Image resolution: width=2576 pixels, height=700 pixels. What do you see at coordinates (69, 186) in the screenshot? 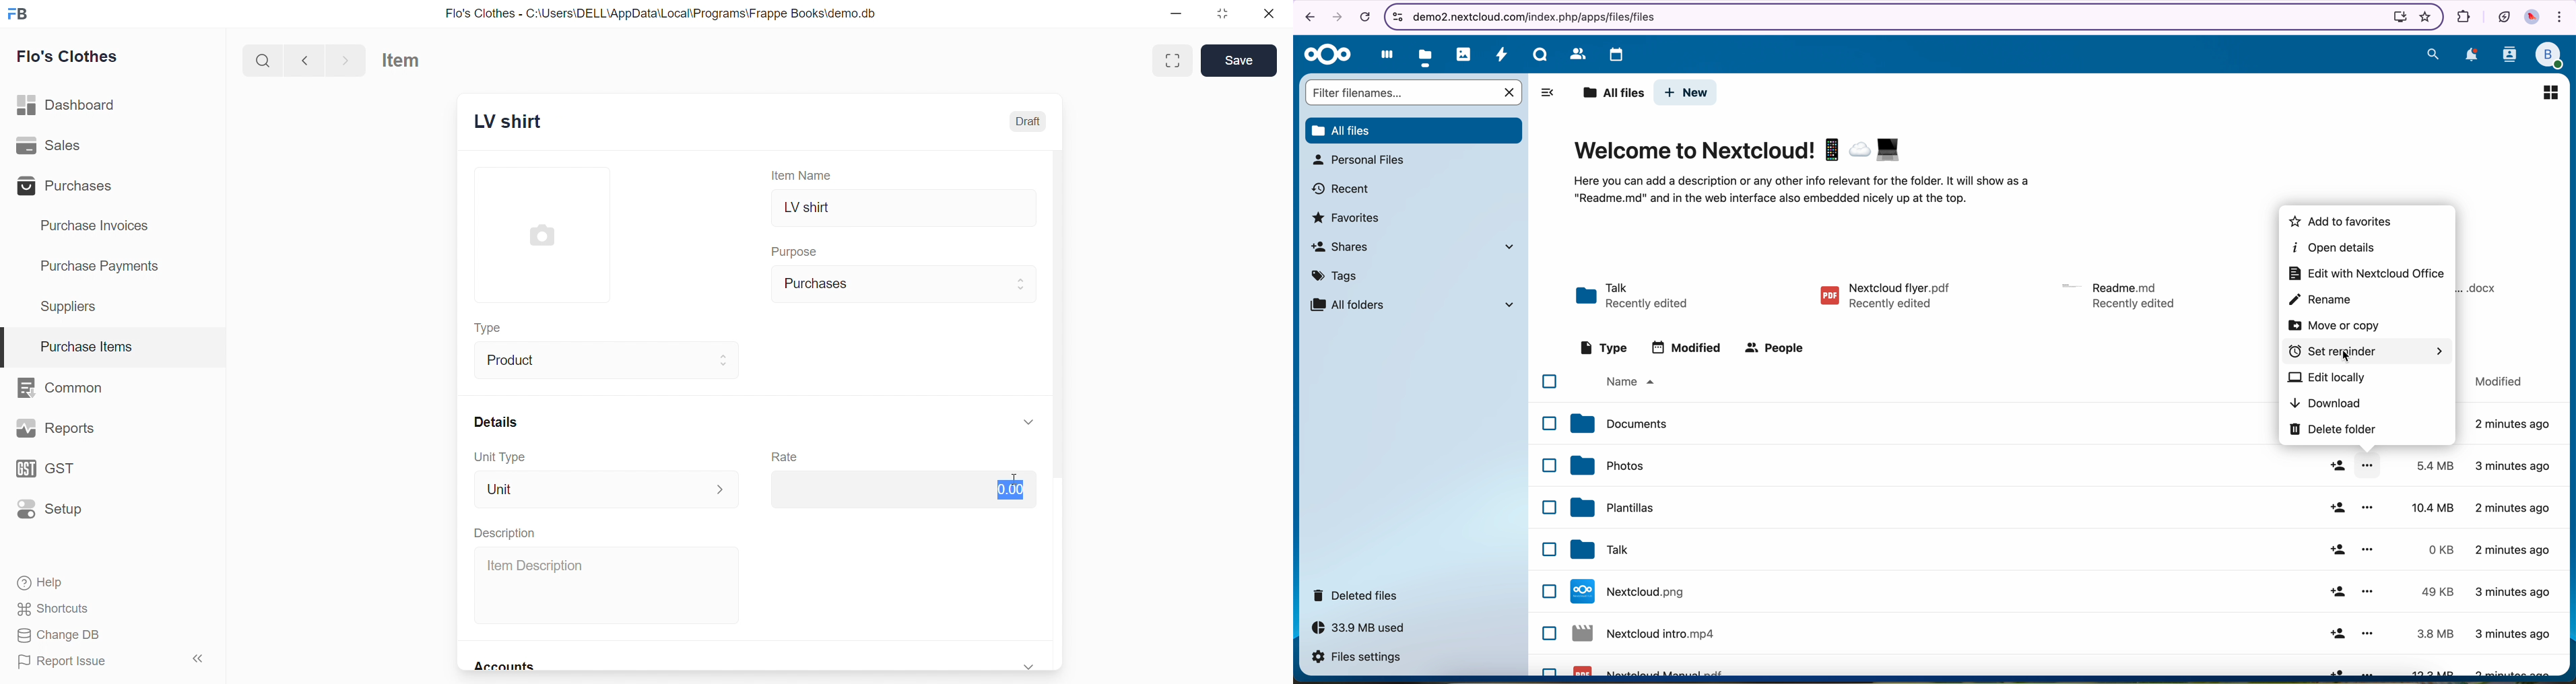
I see `Purchases` at bounding box center [69, 186].